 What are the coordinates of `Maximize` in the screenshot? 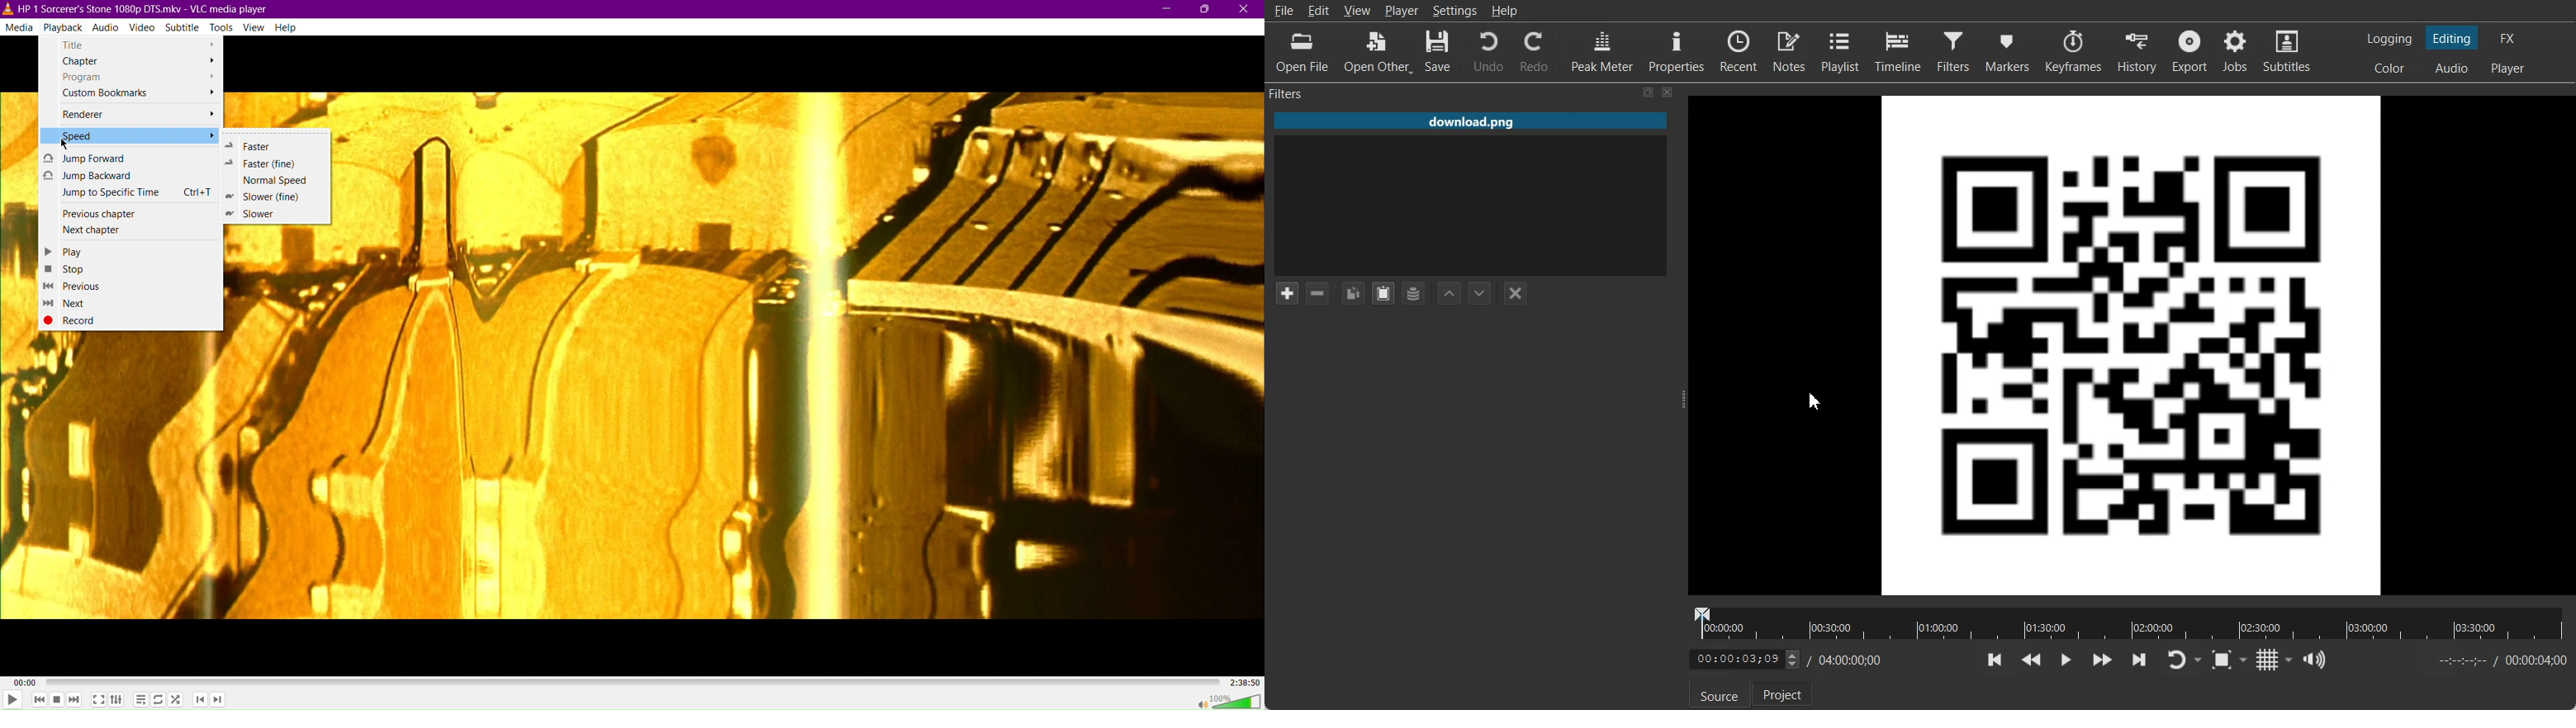 It's located at (1207, 9).